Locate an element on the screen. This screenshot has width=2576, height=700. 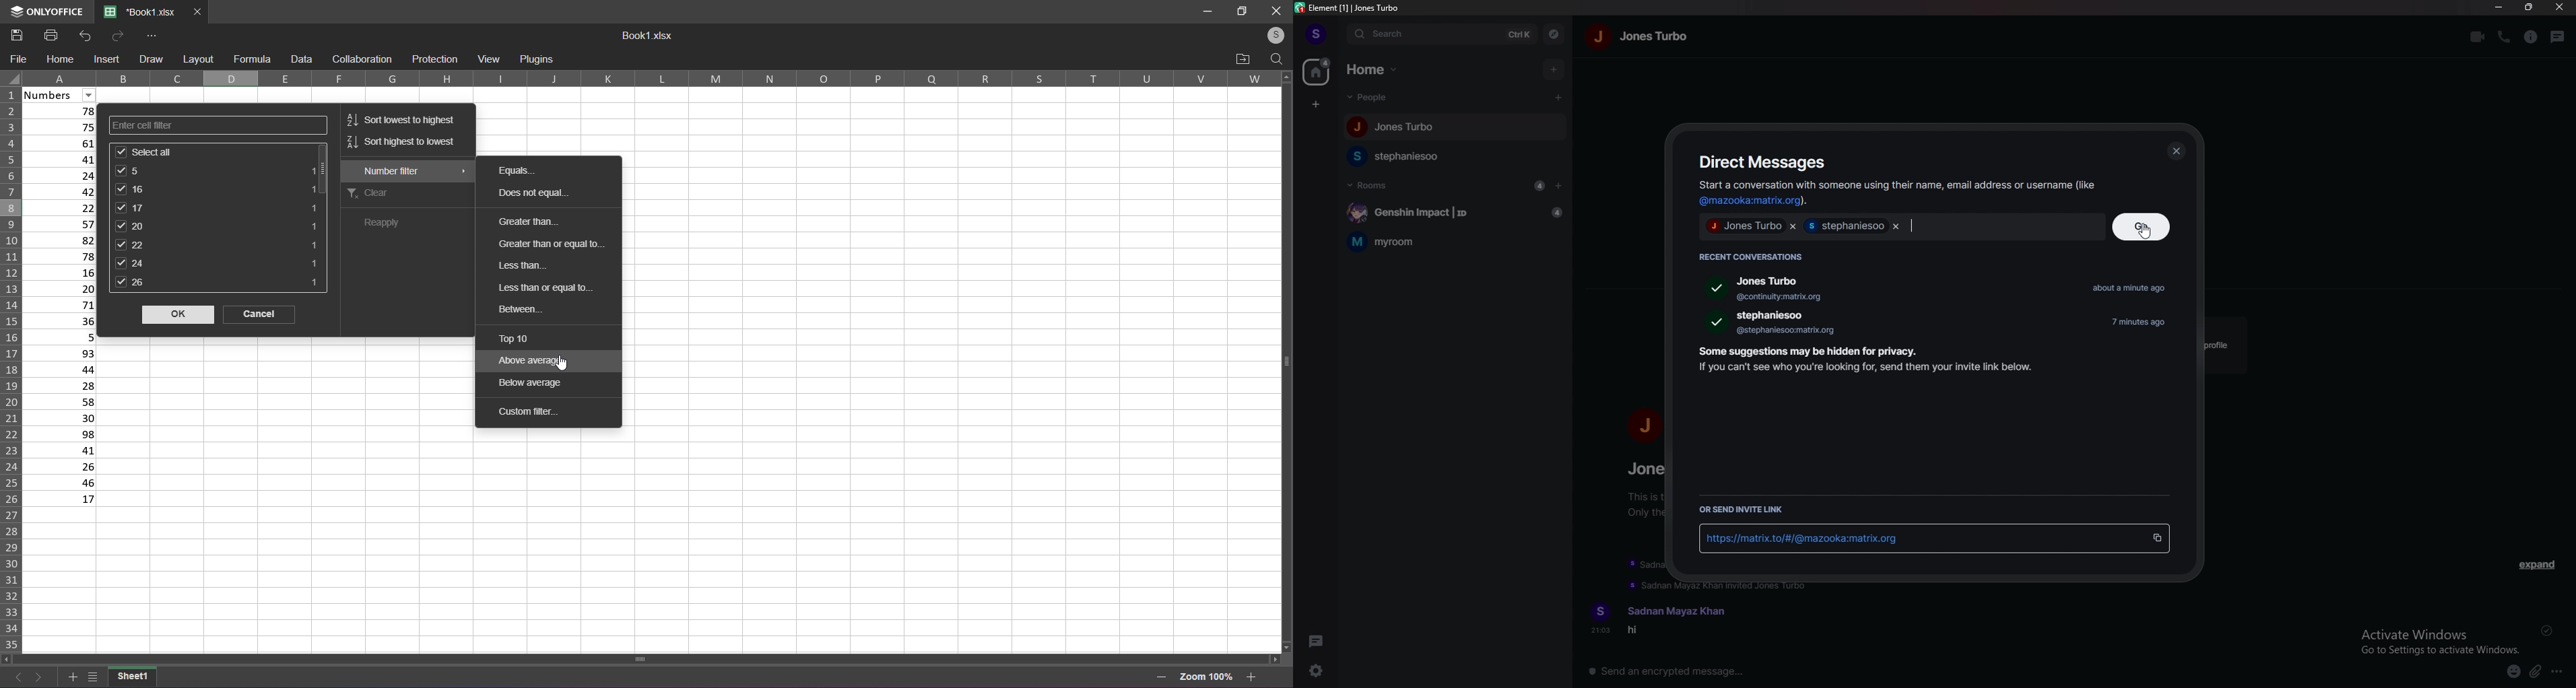
current sheet is located at coordinates (133, 676).